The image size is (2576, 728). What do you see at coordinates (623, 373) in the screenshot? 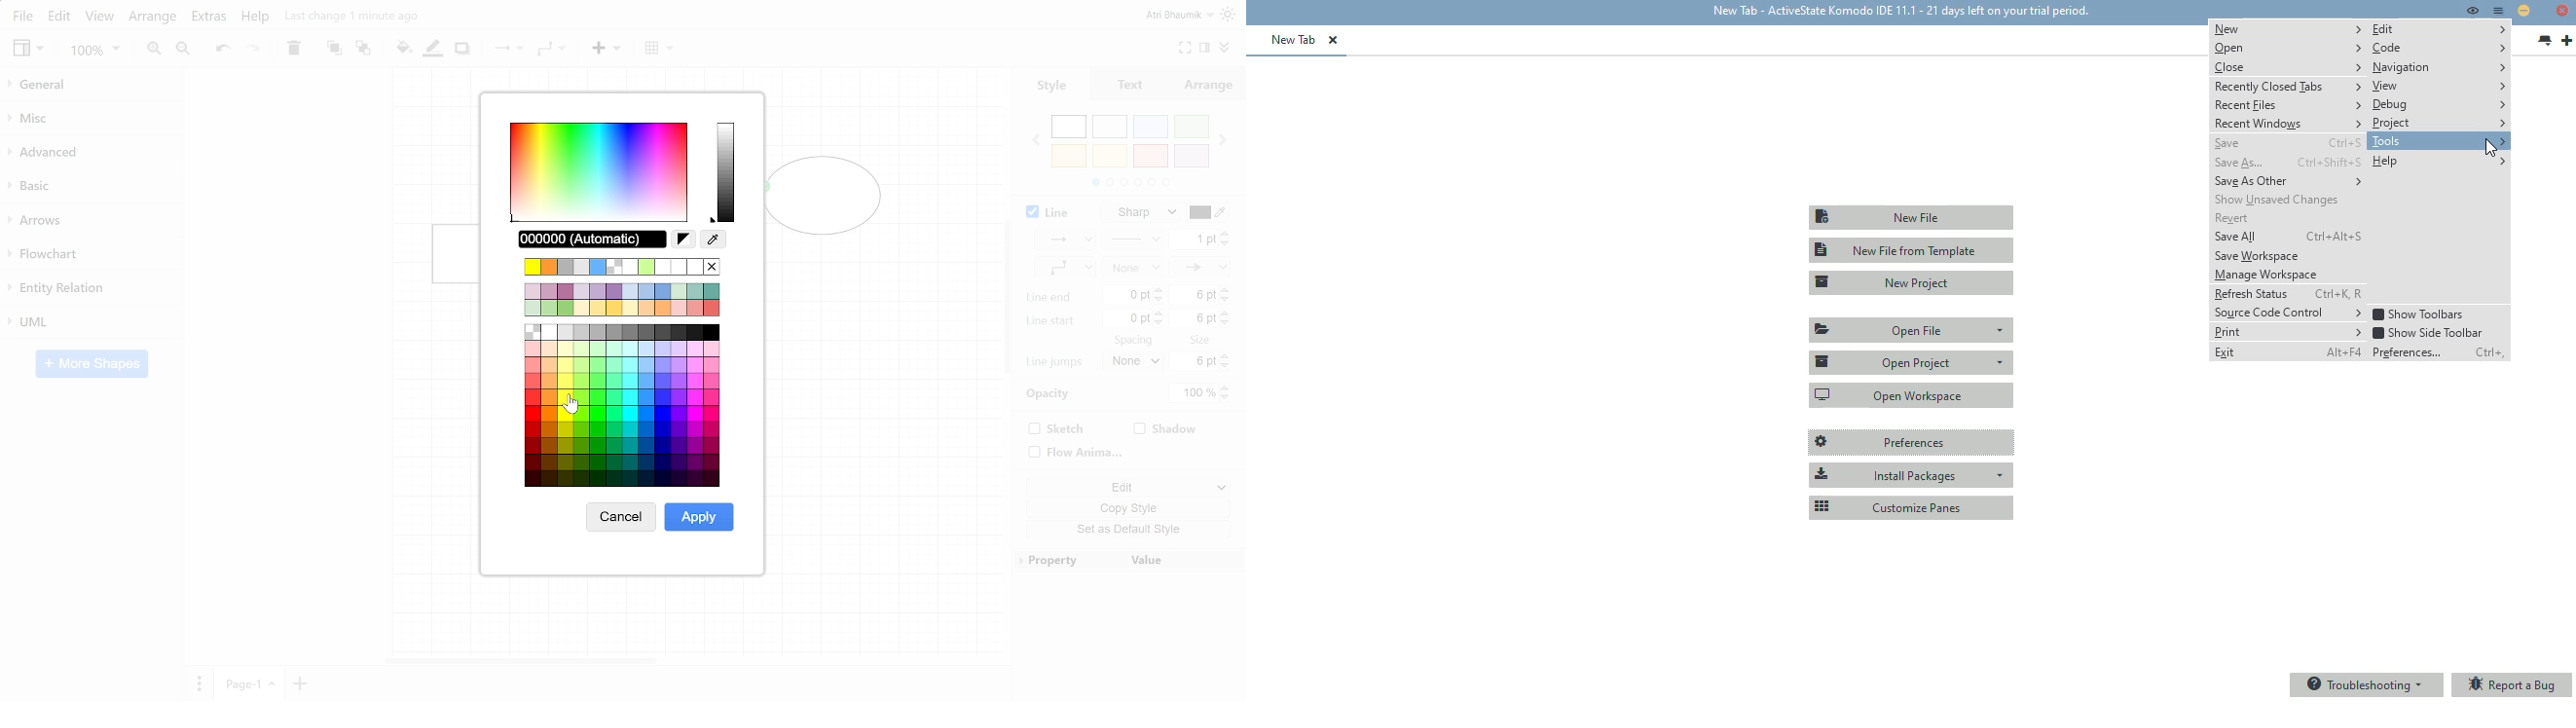
I see `Colors` at bounding box center [623, 373].